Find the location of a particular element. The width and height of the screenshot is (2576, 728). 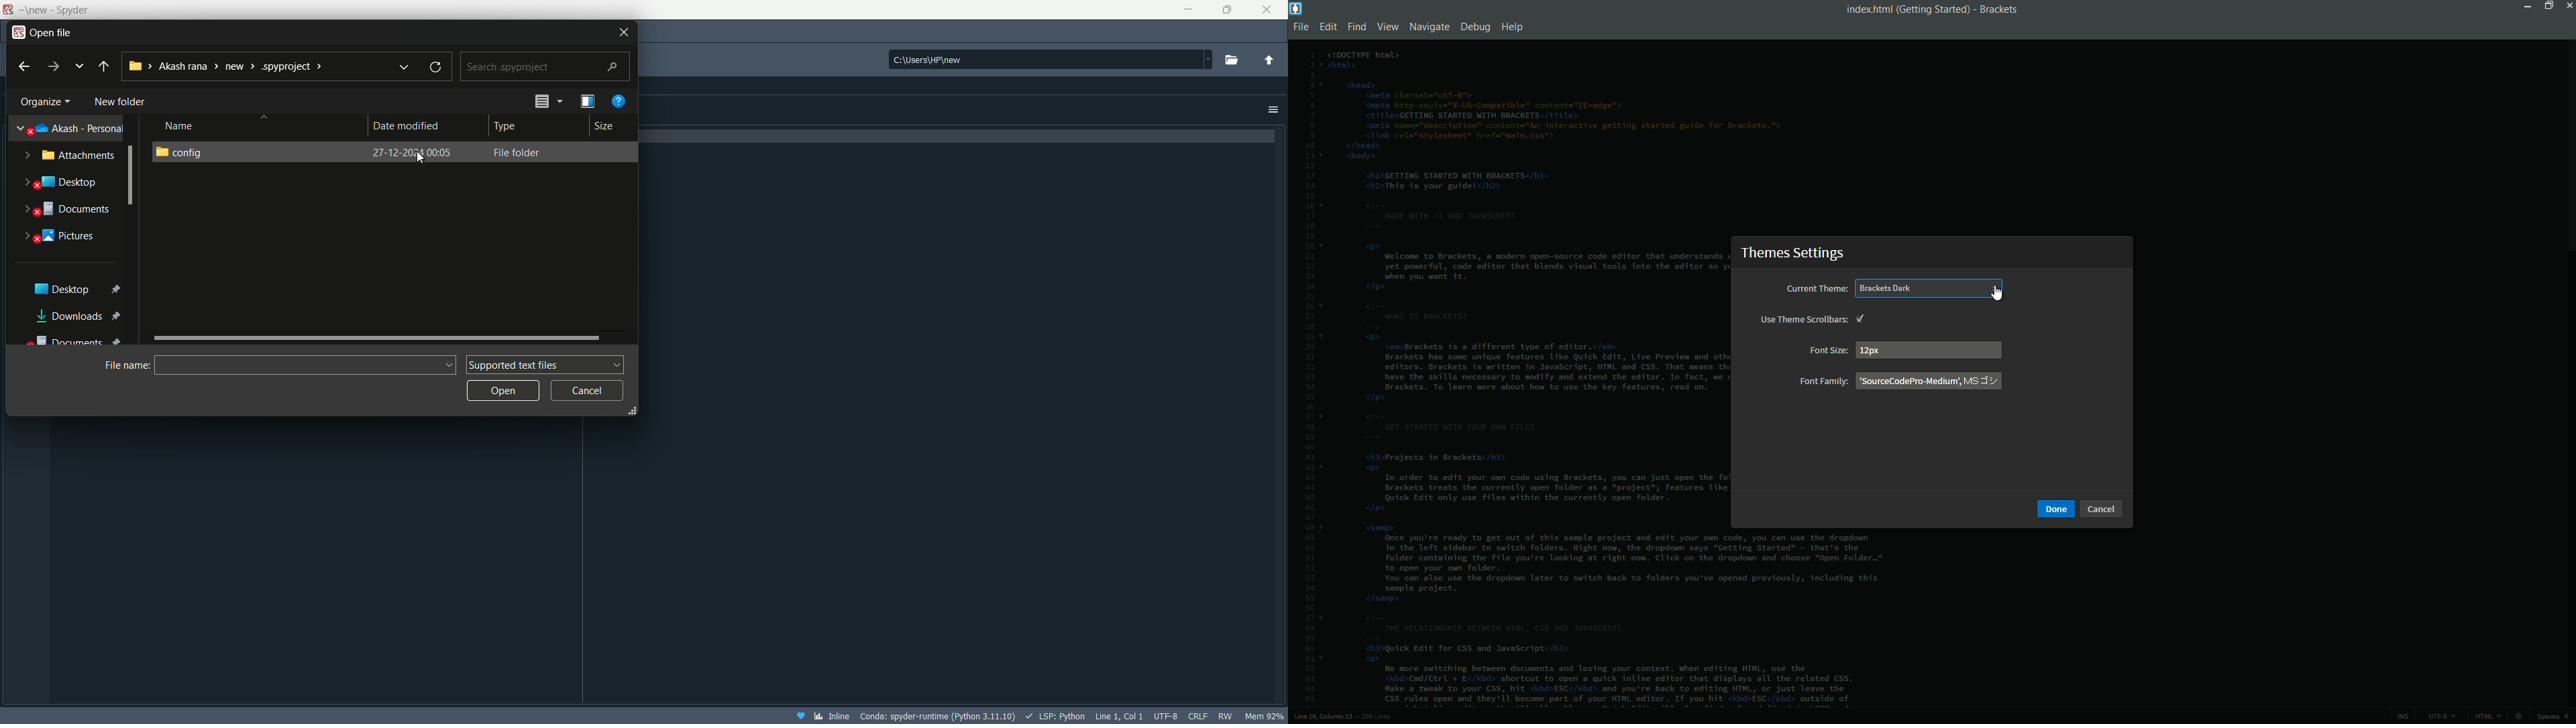

Cursor is located at coordinates (423, 160).